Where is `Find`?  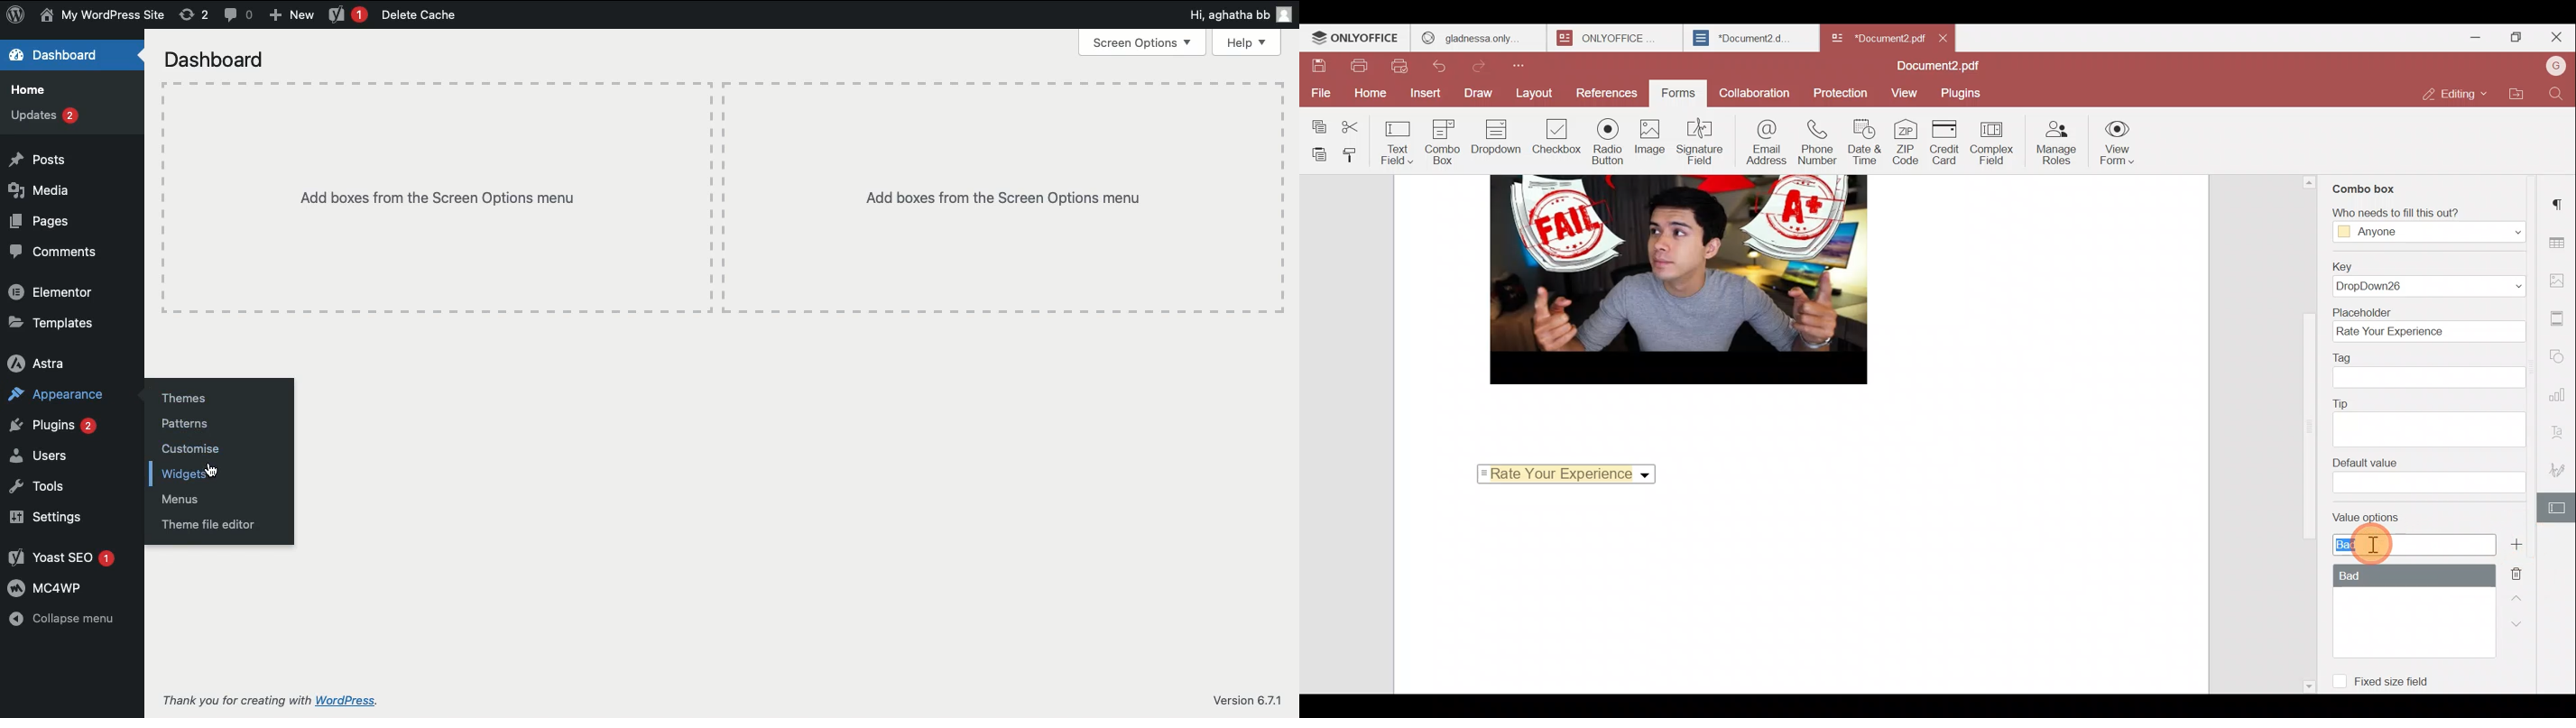 Find is located at coordinates (2556, 96).